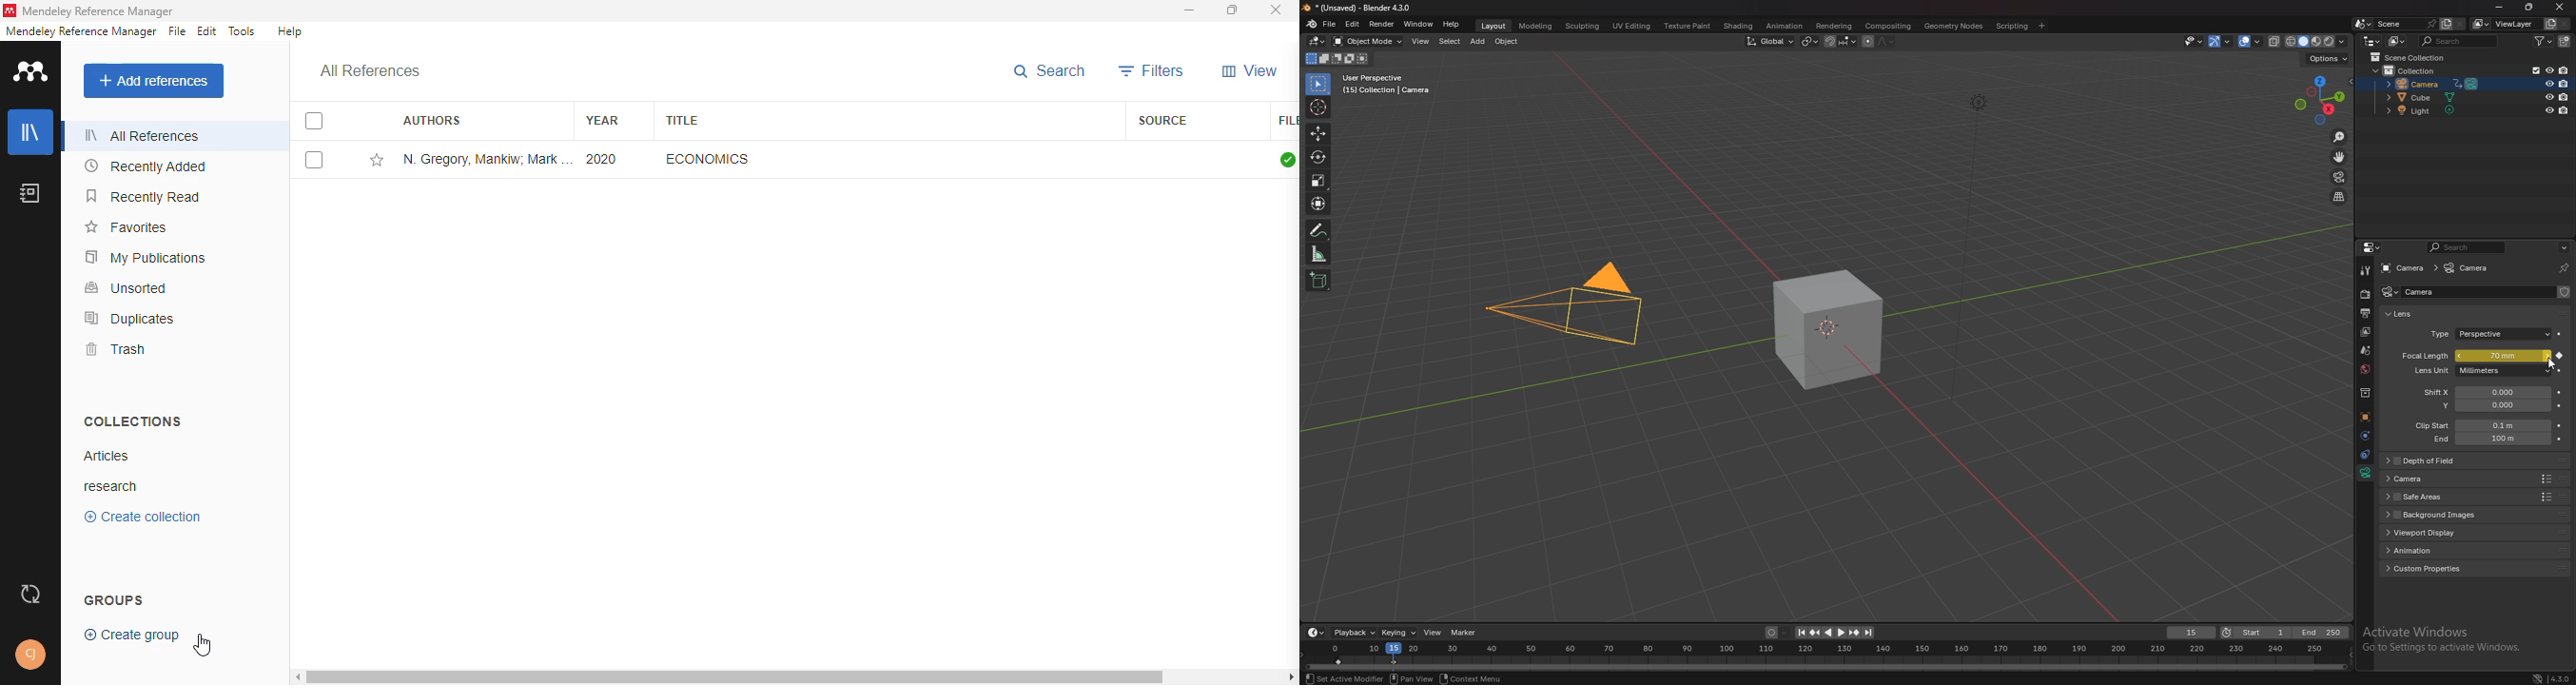 This screenshot has height=700, width=2576. Describe the element at coordinates (1278, 10) in the screenshot. I see `close` at that location.